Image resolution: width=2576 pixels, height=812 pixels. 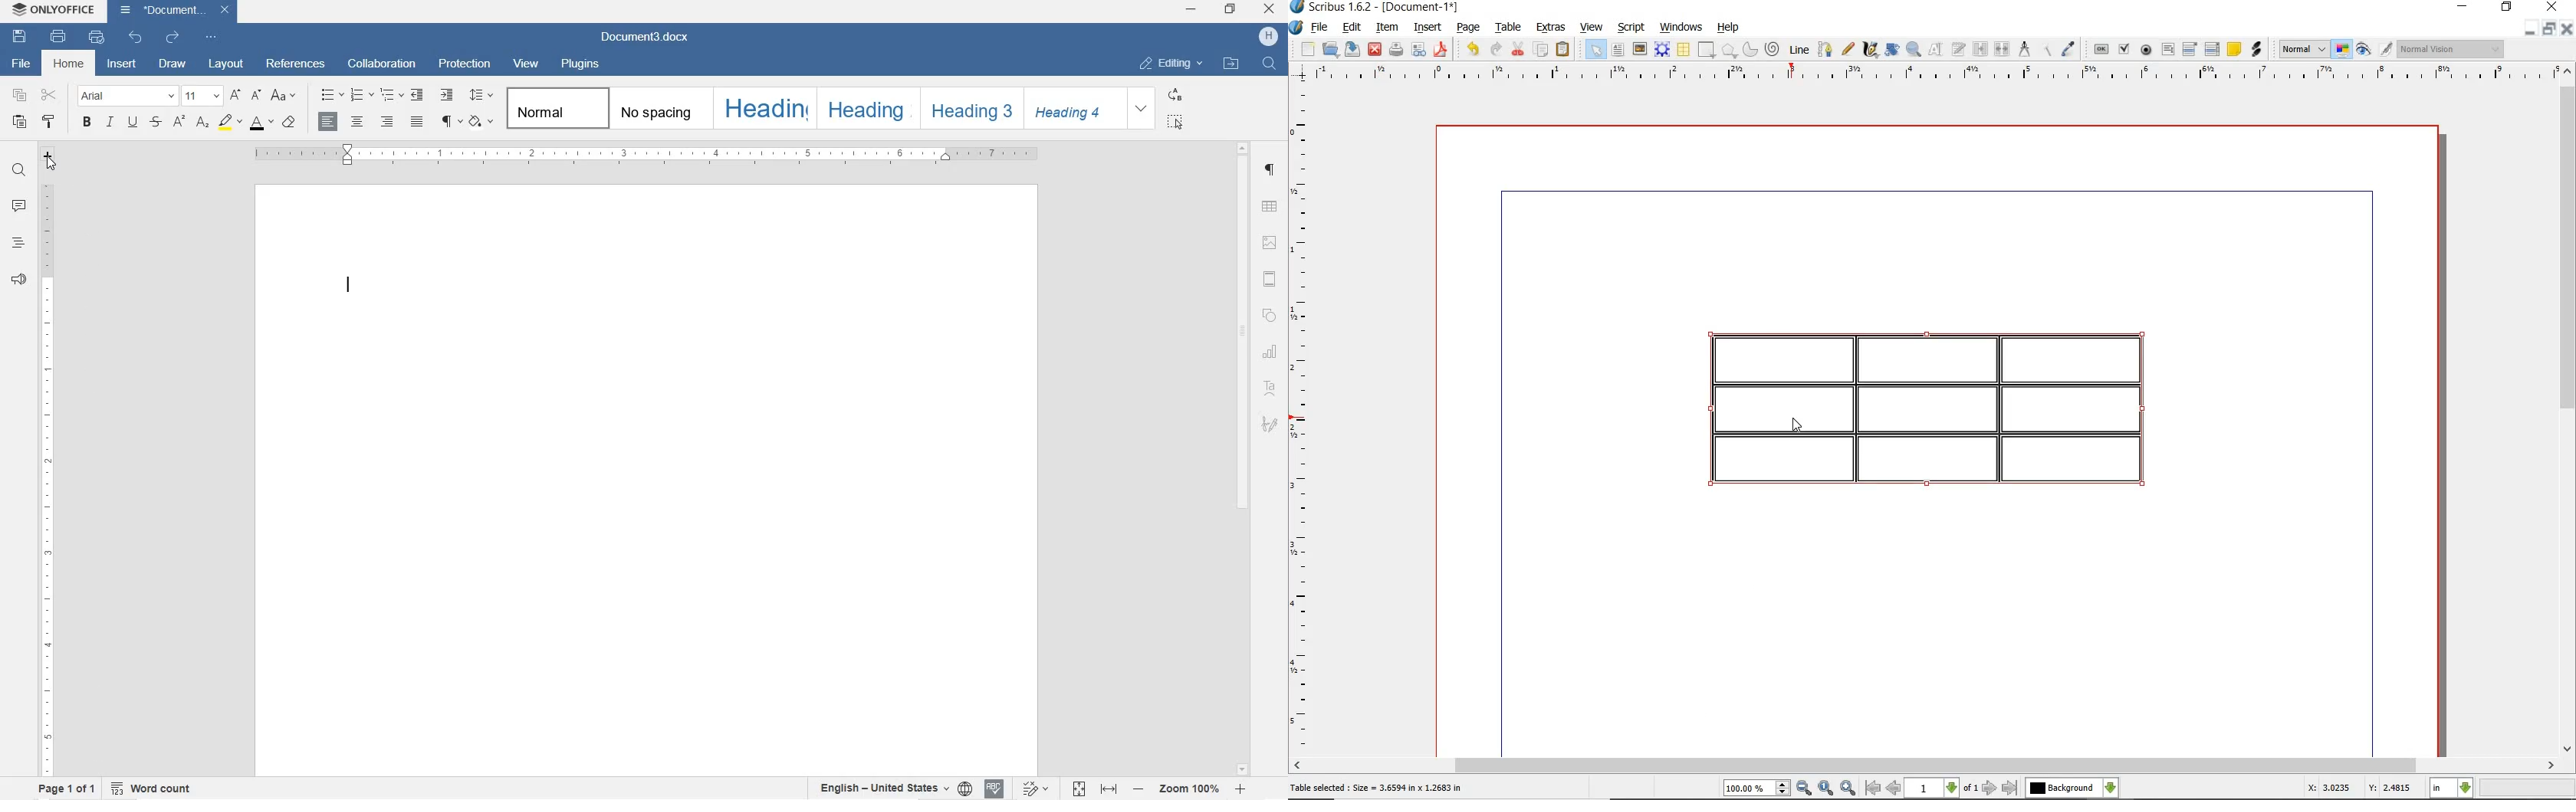 What do you see at coordinates (110, 123) in the screenshot?
I see `ITALIC` at bounding box center [110, 123].